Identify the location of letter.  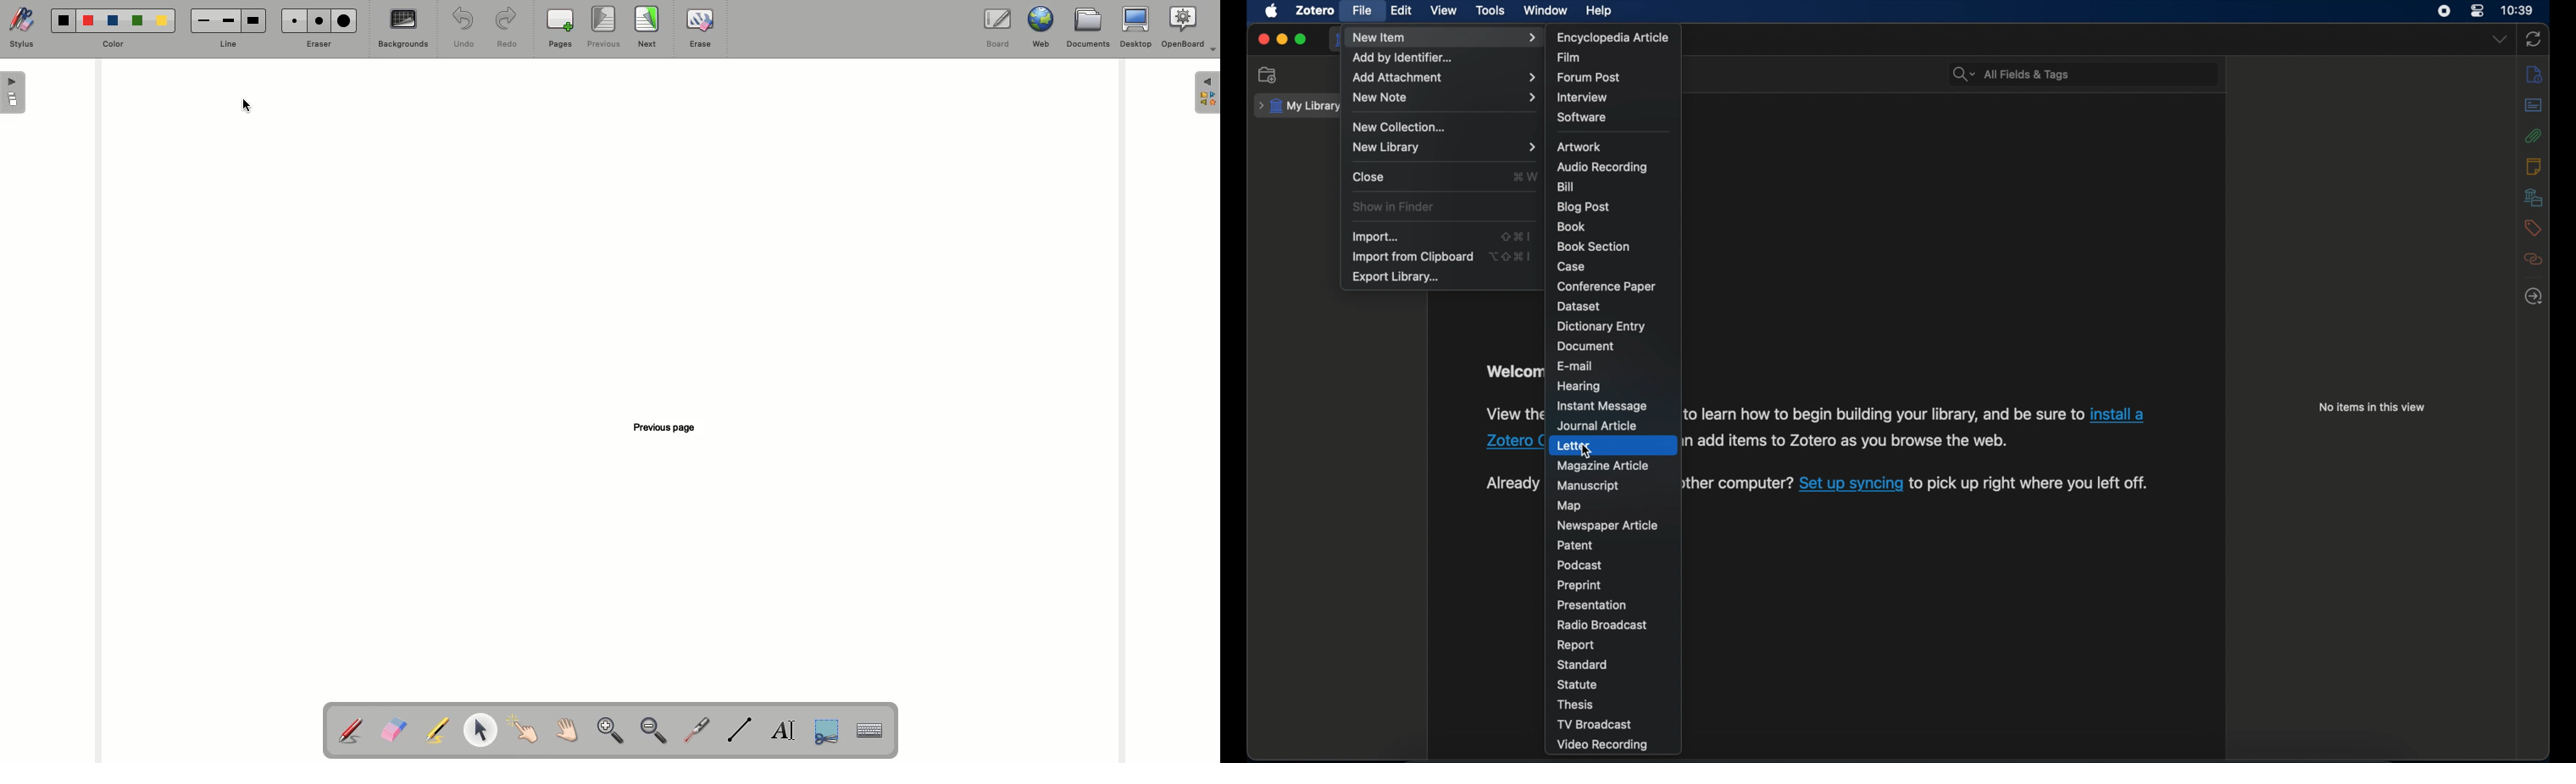
(1573, 445).